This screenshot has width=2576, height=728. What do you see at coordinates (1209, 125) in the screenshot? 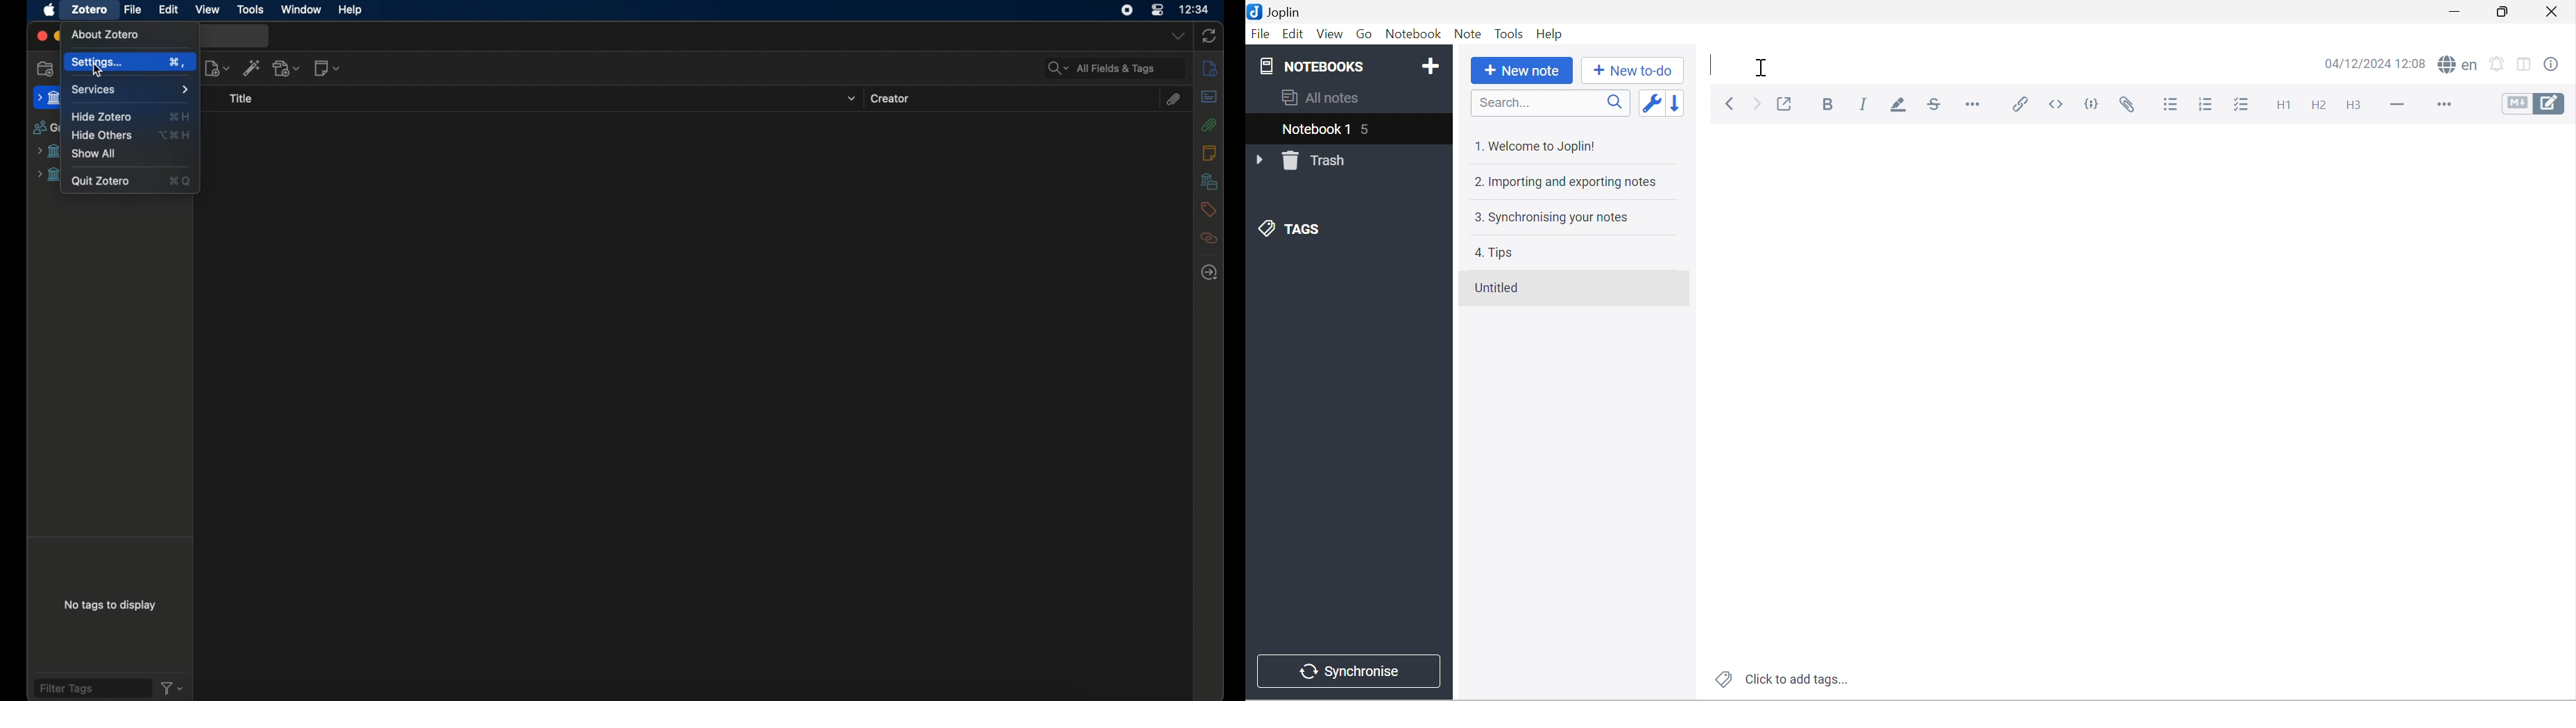
I see `attachments` at bounding box center [1209, 125].